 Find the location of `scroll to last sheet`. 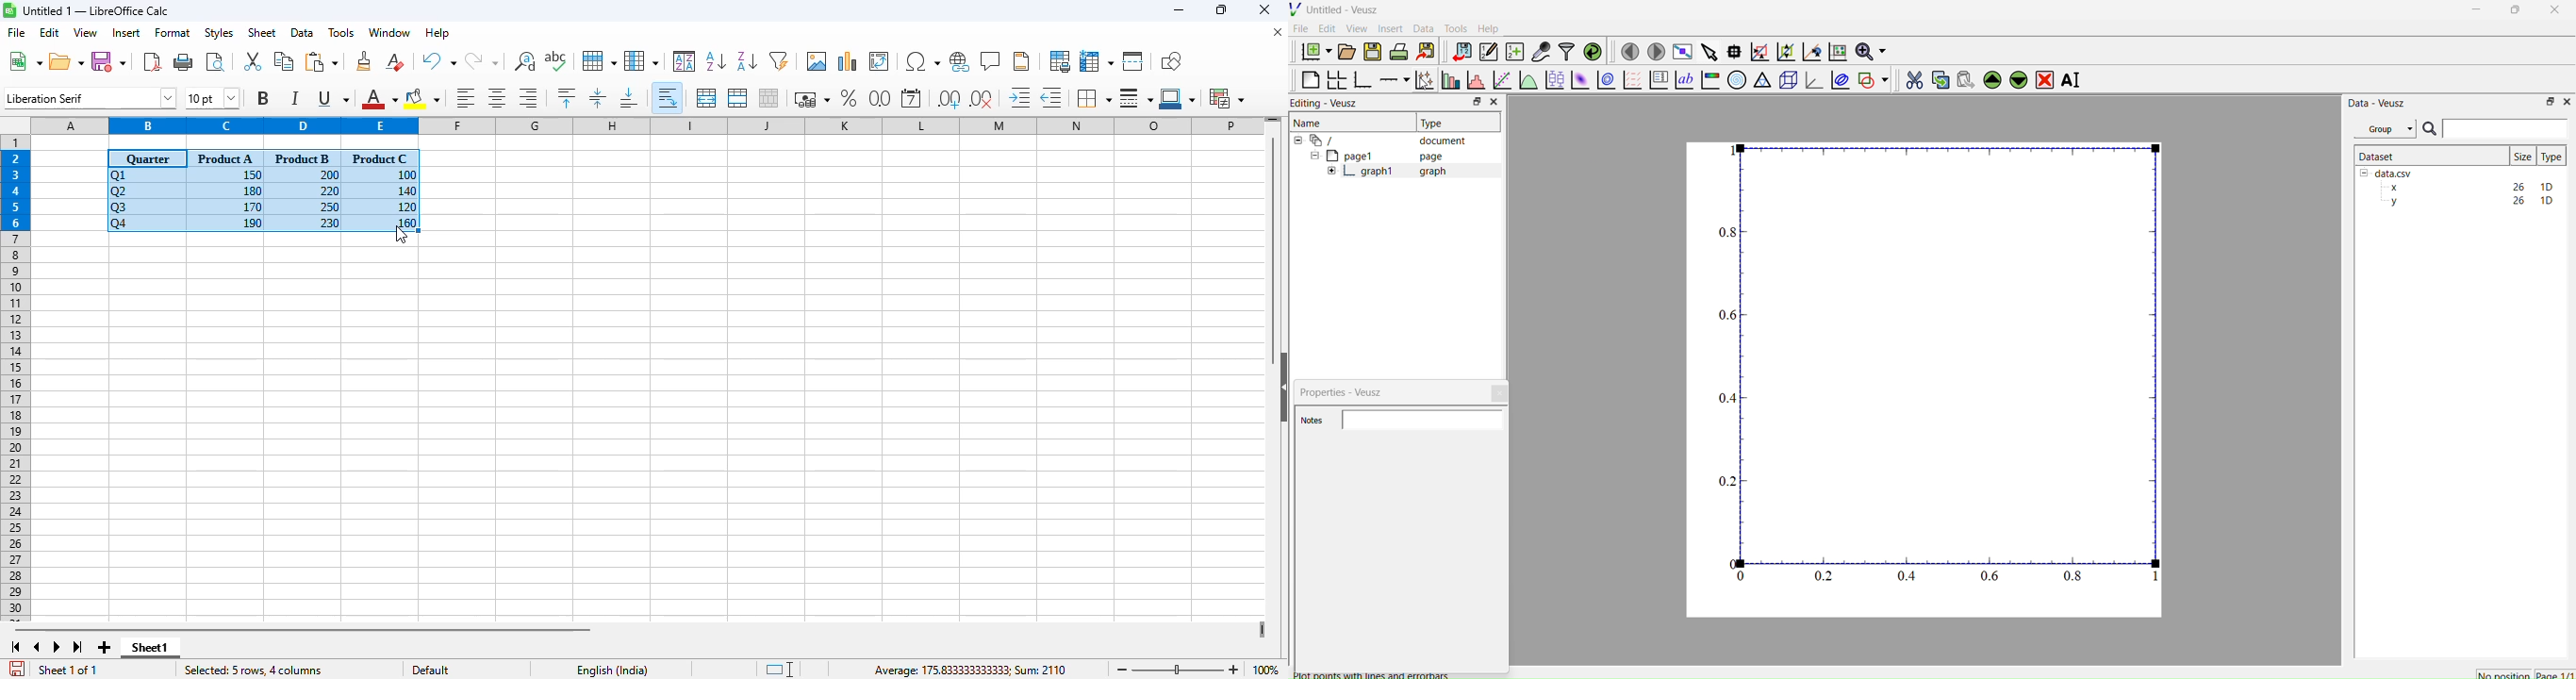

scroll to last sheet is located at coordinates (78, 648).